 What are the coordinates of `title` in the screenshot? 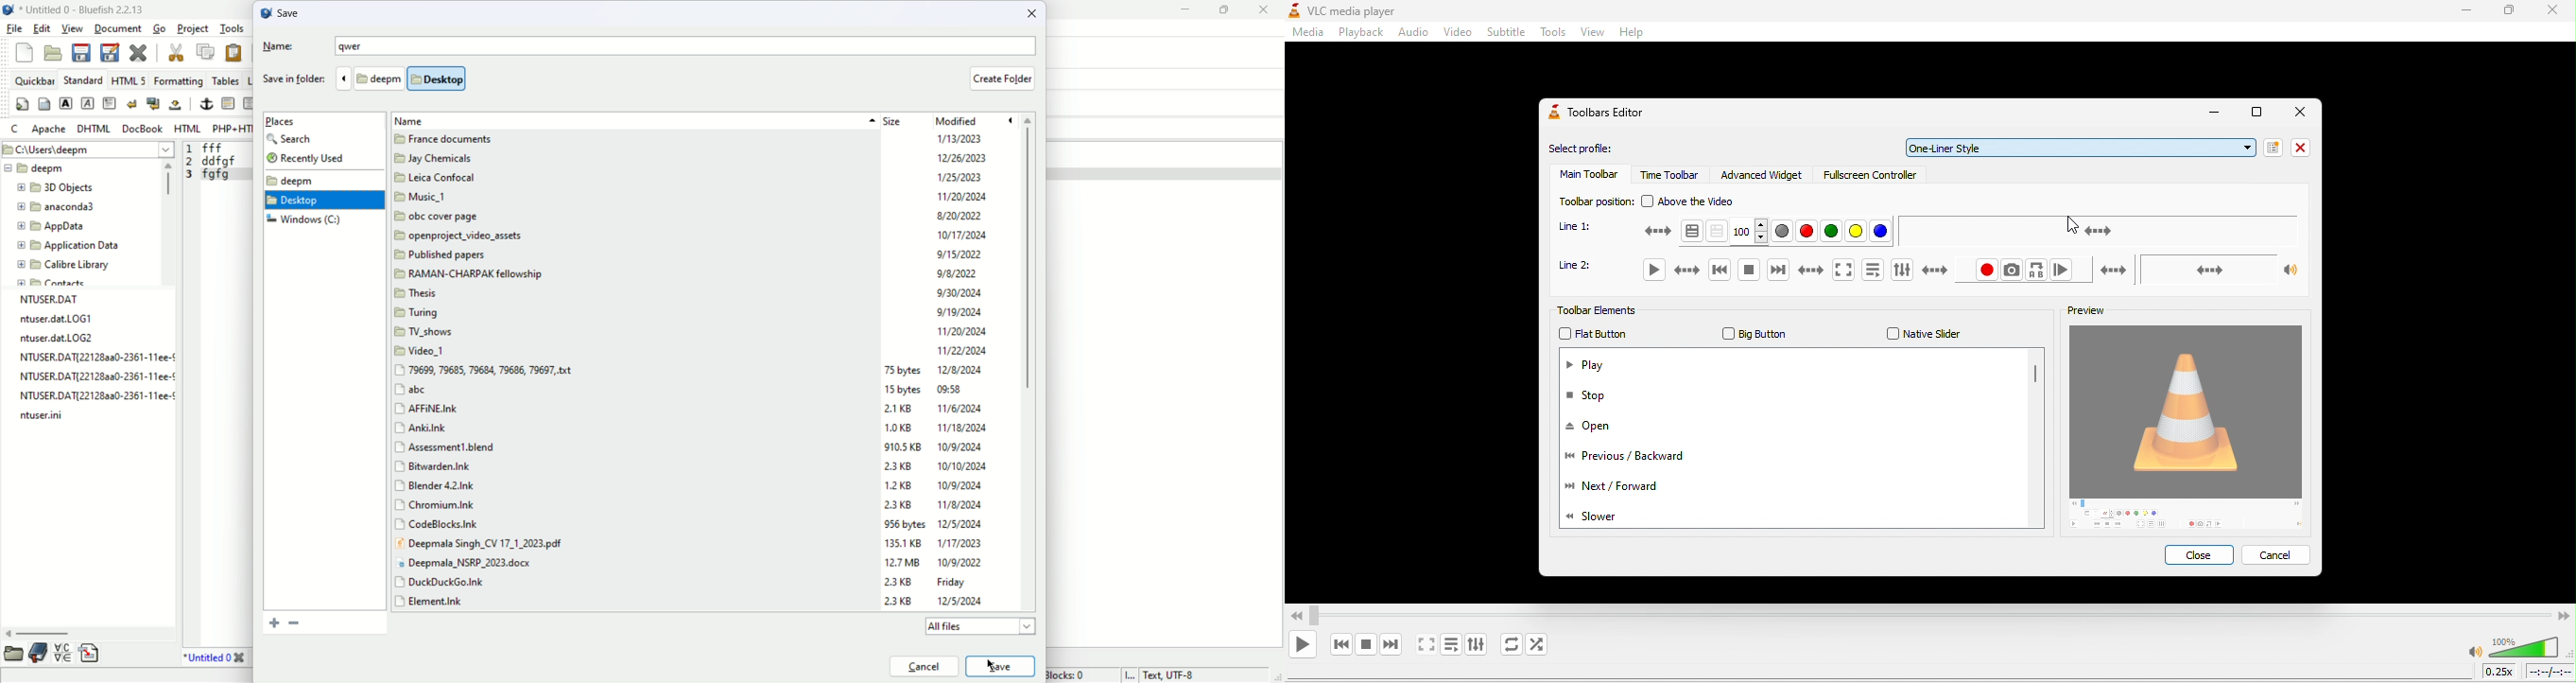 It's located at (218, 659).